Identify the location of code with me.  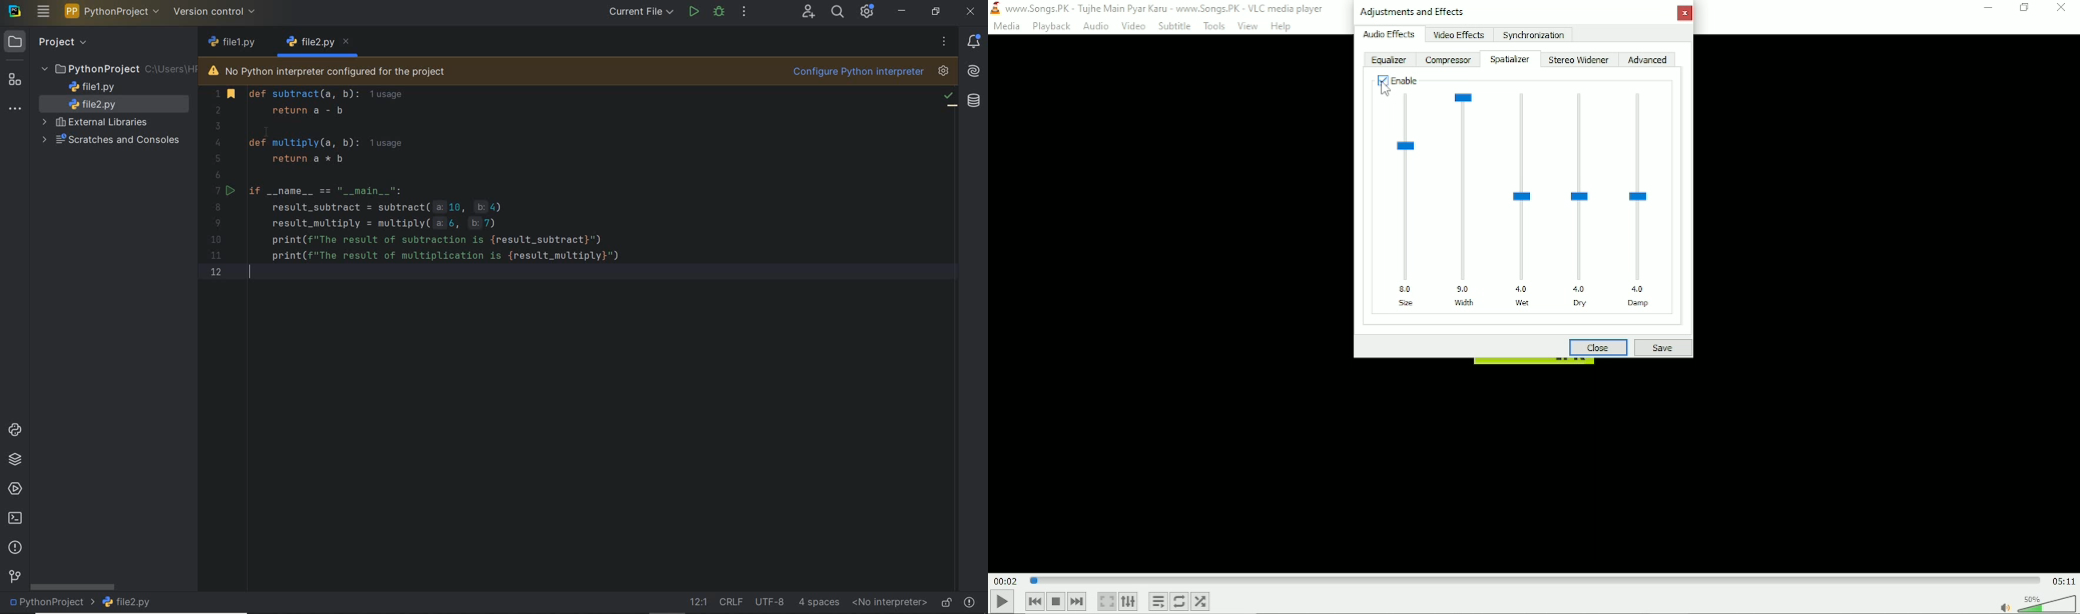
(809, 13).